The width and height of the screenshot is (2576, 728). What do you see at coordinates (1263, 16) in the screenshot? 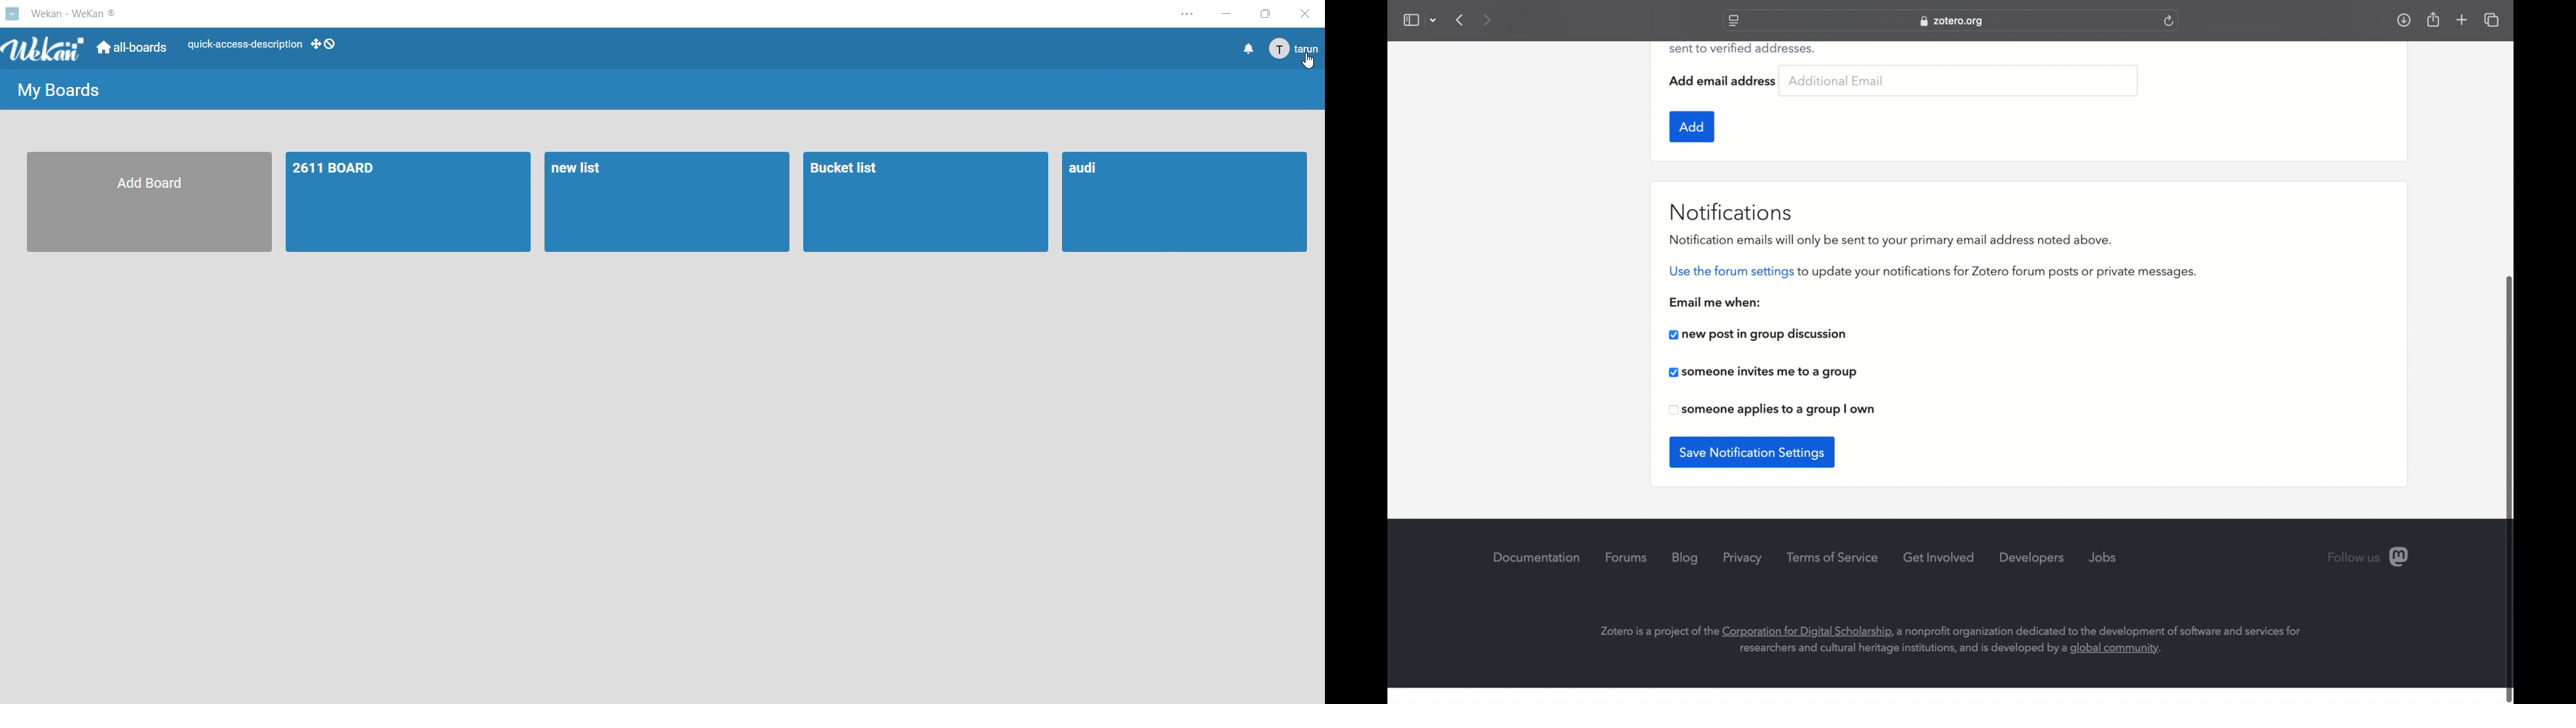
I see `maximize` at bounding box center [1263, 16].